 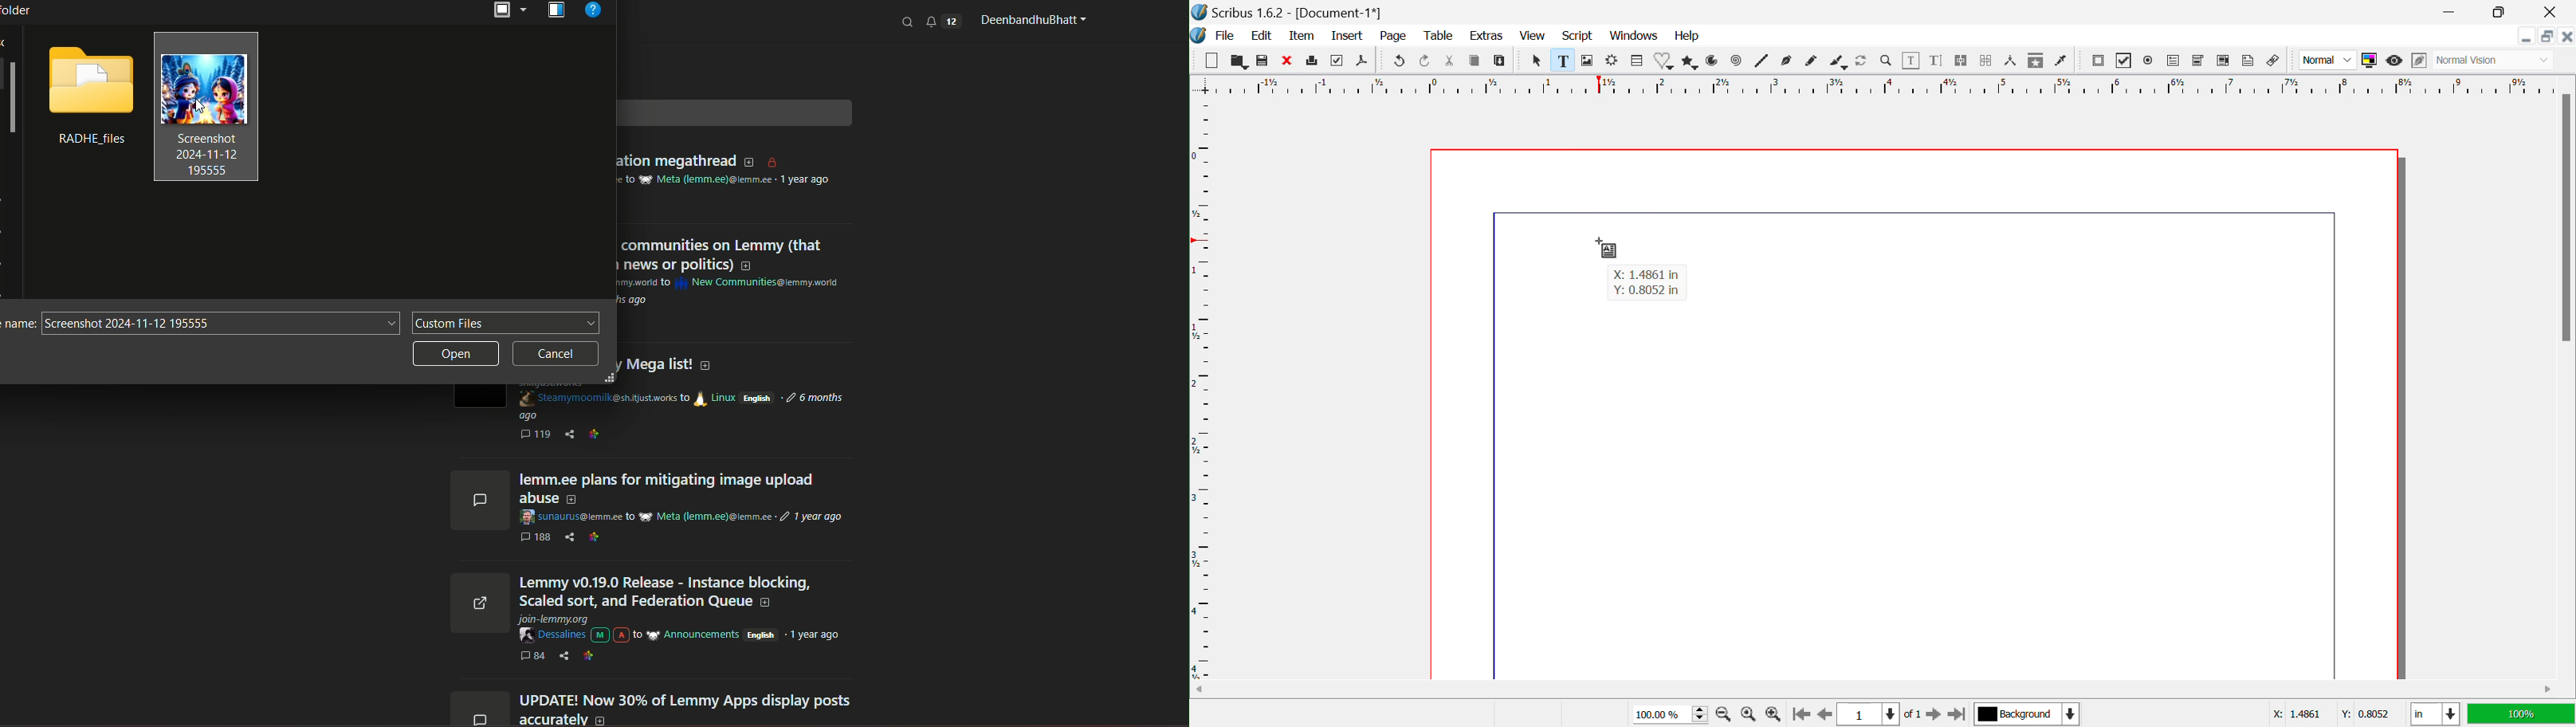 I want to click on Paste, so click(x=1501, y=62).